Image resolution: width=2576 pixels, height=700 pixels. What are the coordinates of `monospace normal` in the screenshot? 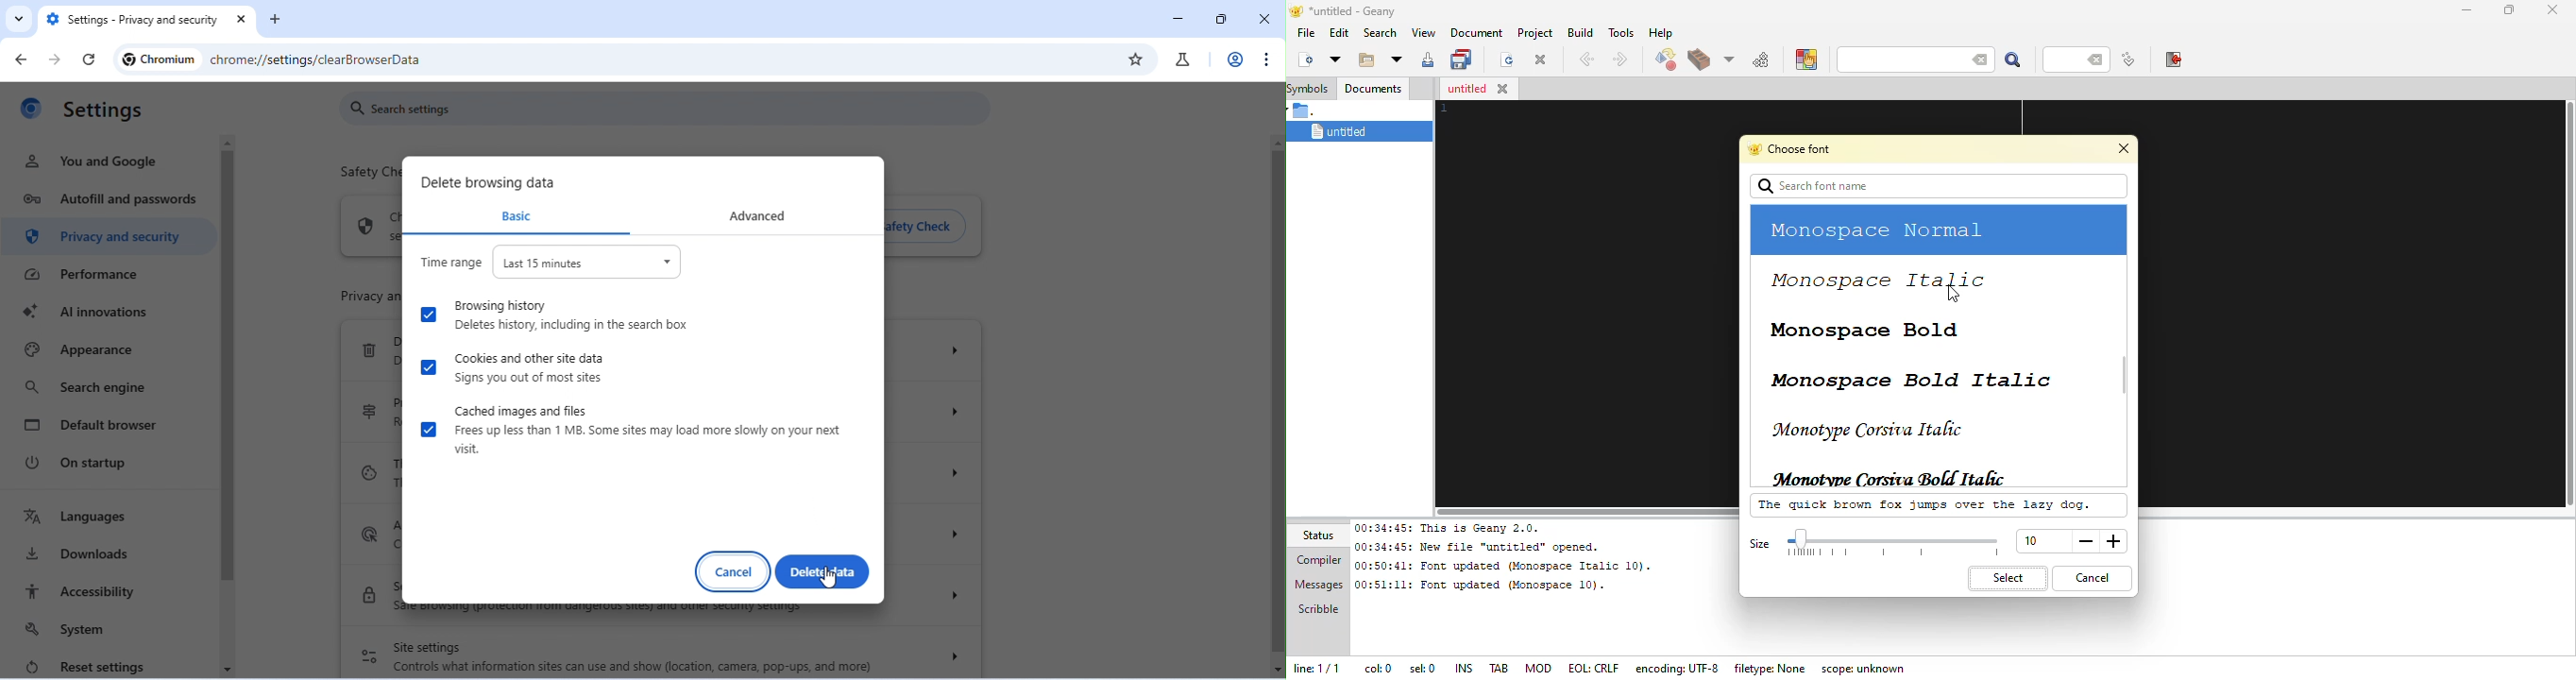 It's located at (1886, 228).